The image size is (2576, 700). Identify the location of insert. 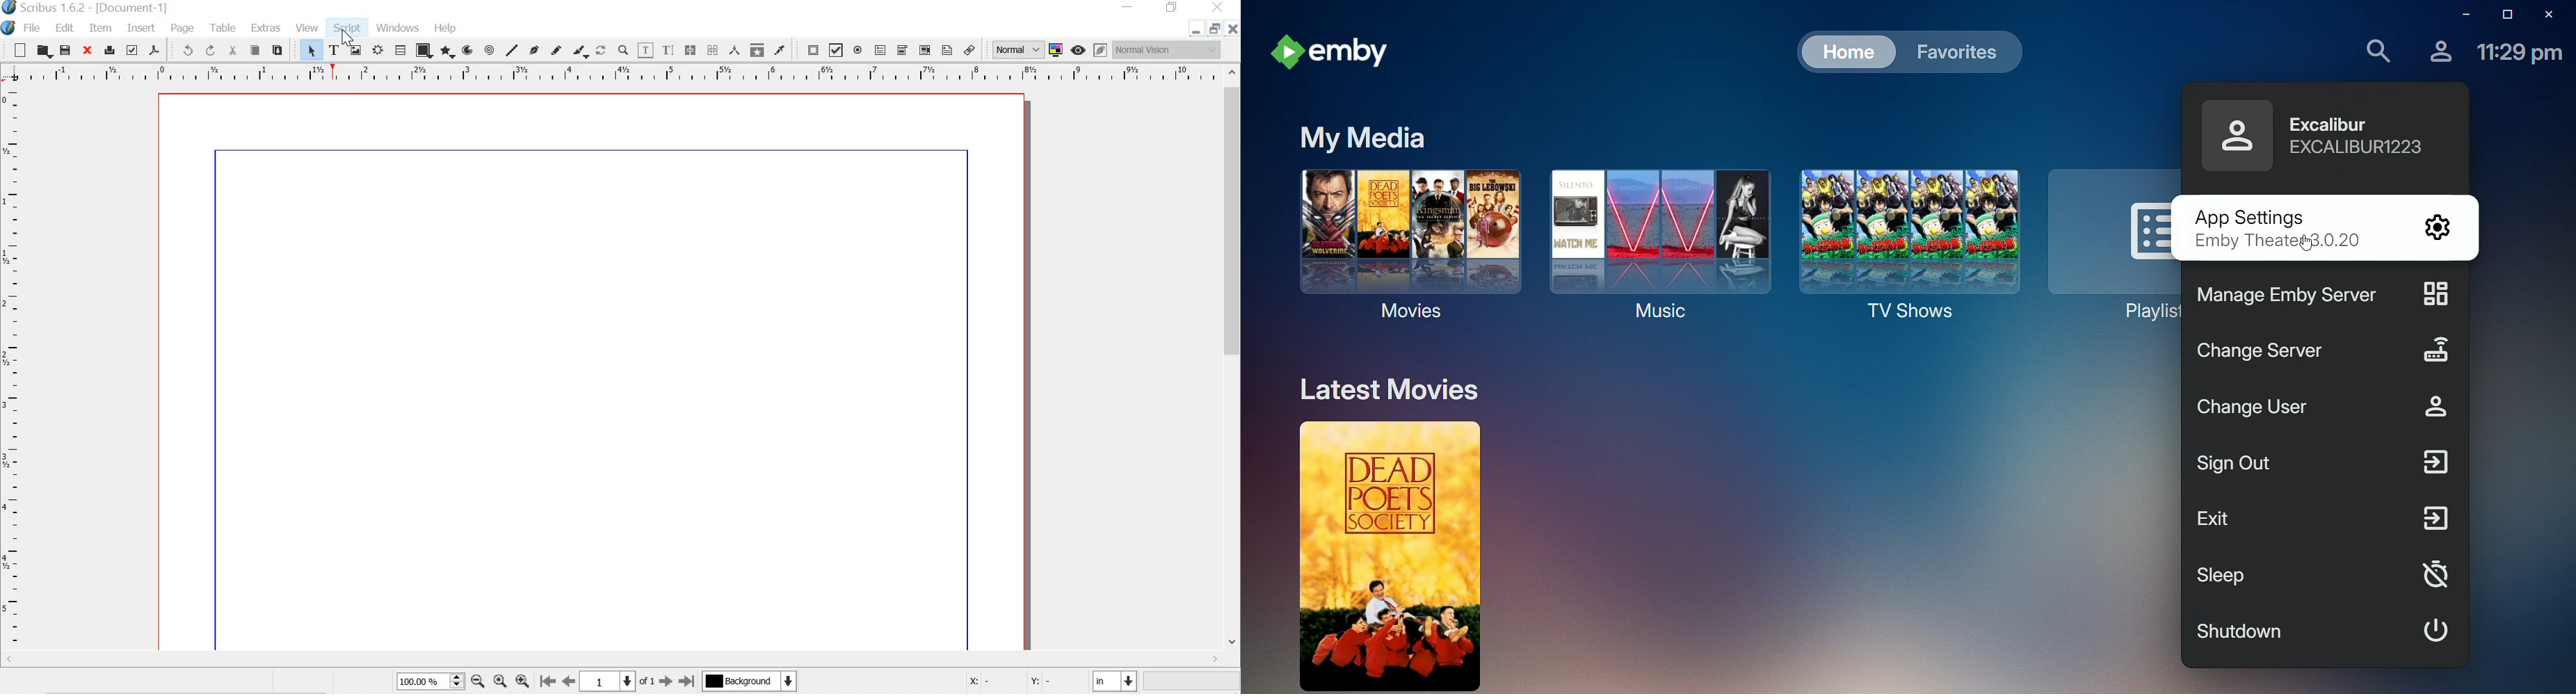
(140, 28).